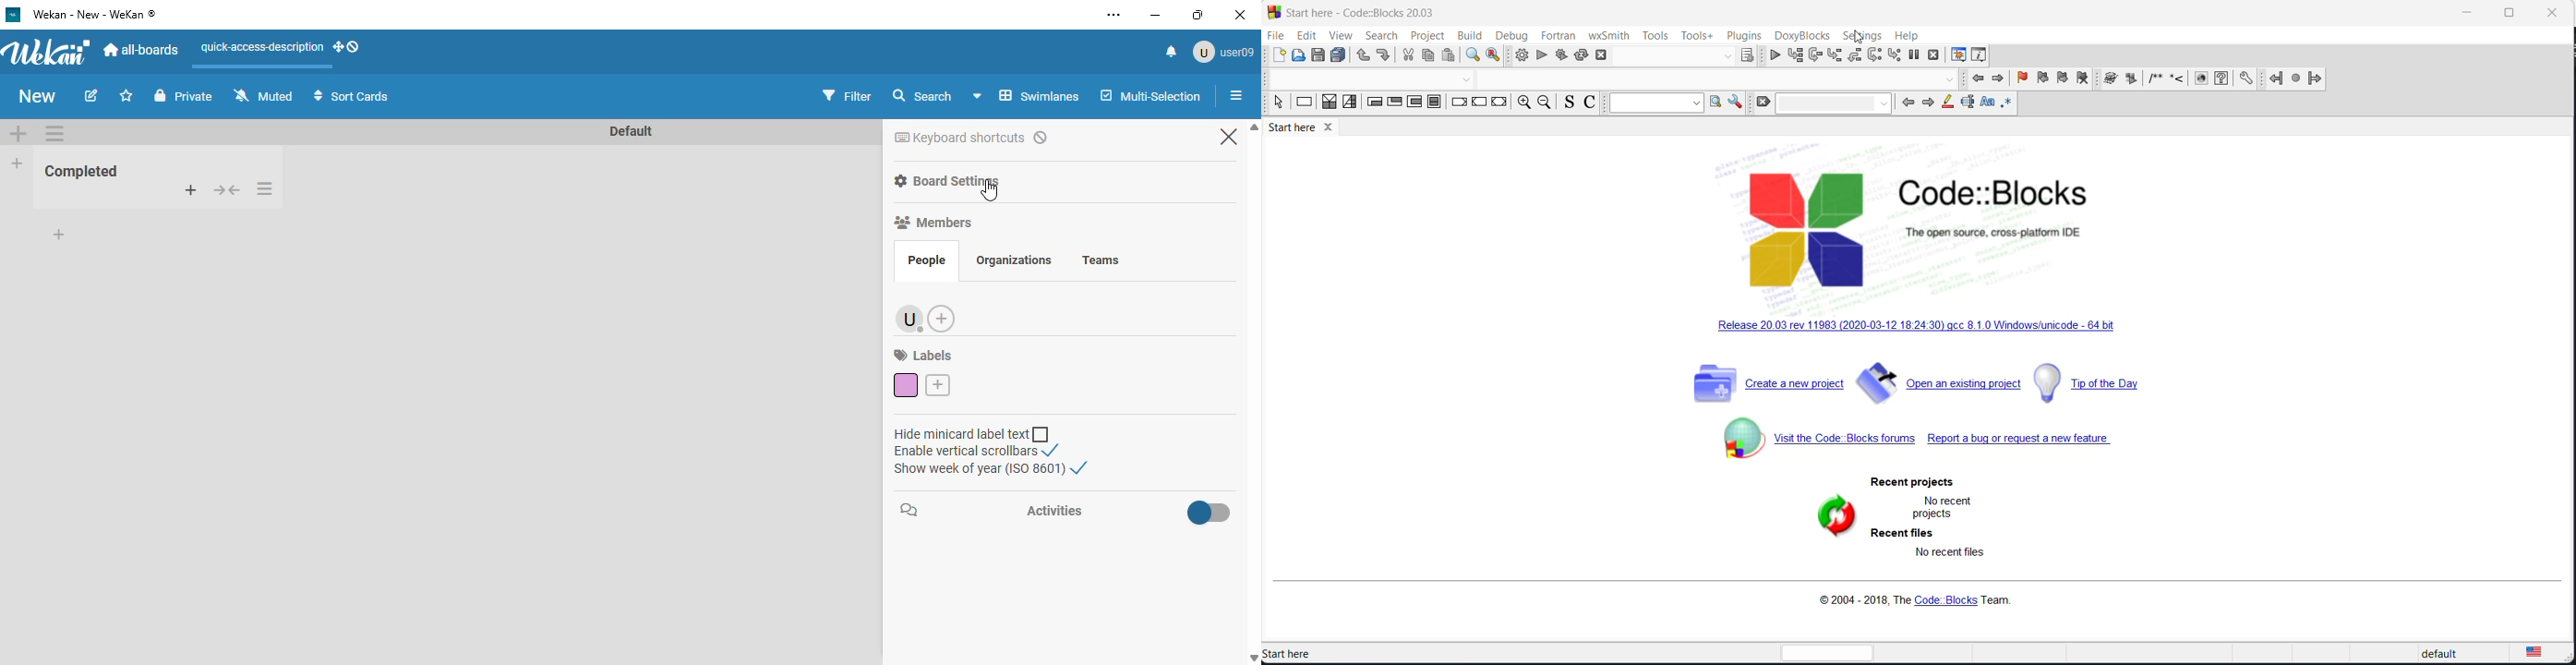 Image resolution: width=2576 pixels, height=672 pixels. I want to click on close, so click(1240, 14).